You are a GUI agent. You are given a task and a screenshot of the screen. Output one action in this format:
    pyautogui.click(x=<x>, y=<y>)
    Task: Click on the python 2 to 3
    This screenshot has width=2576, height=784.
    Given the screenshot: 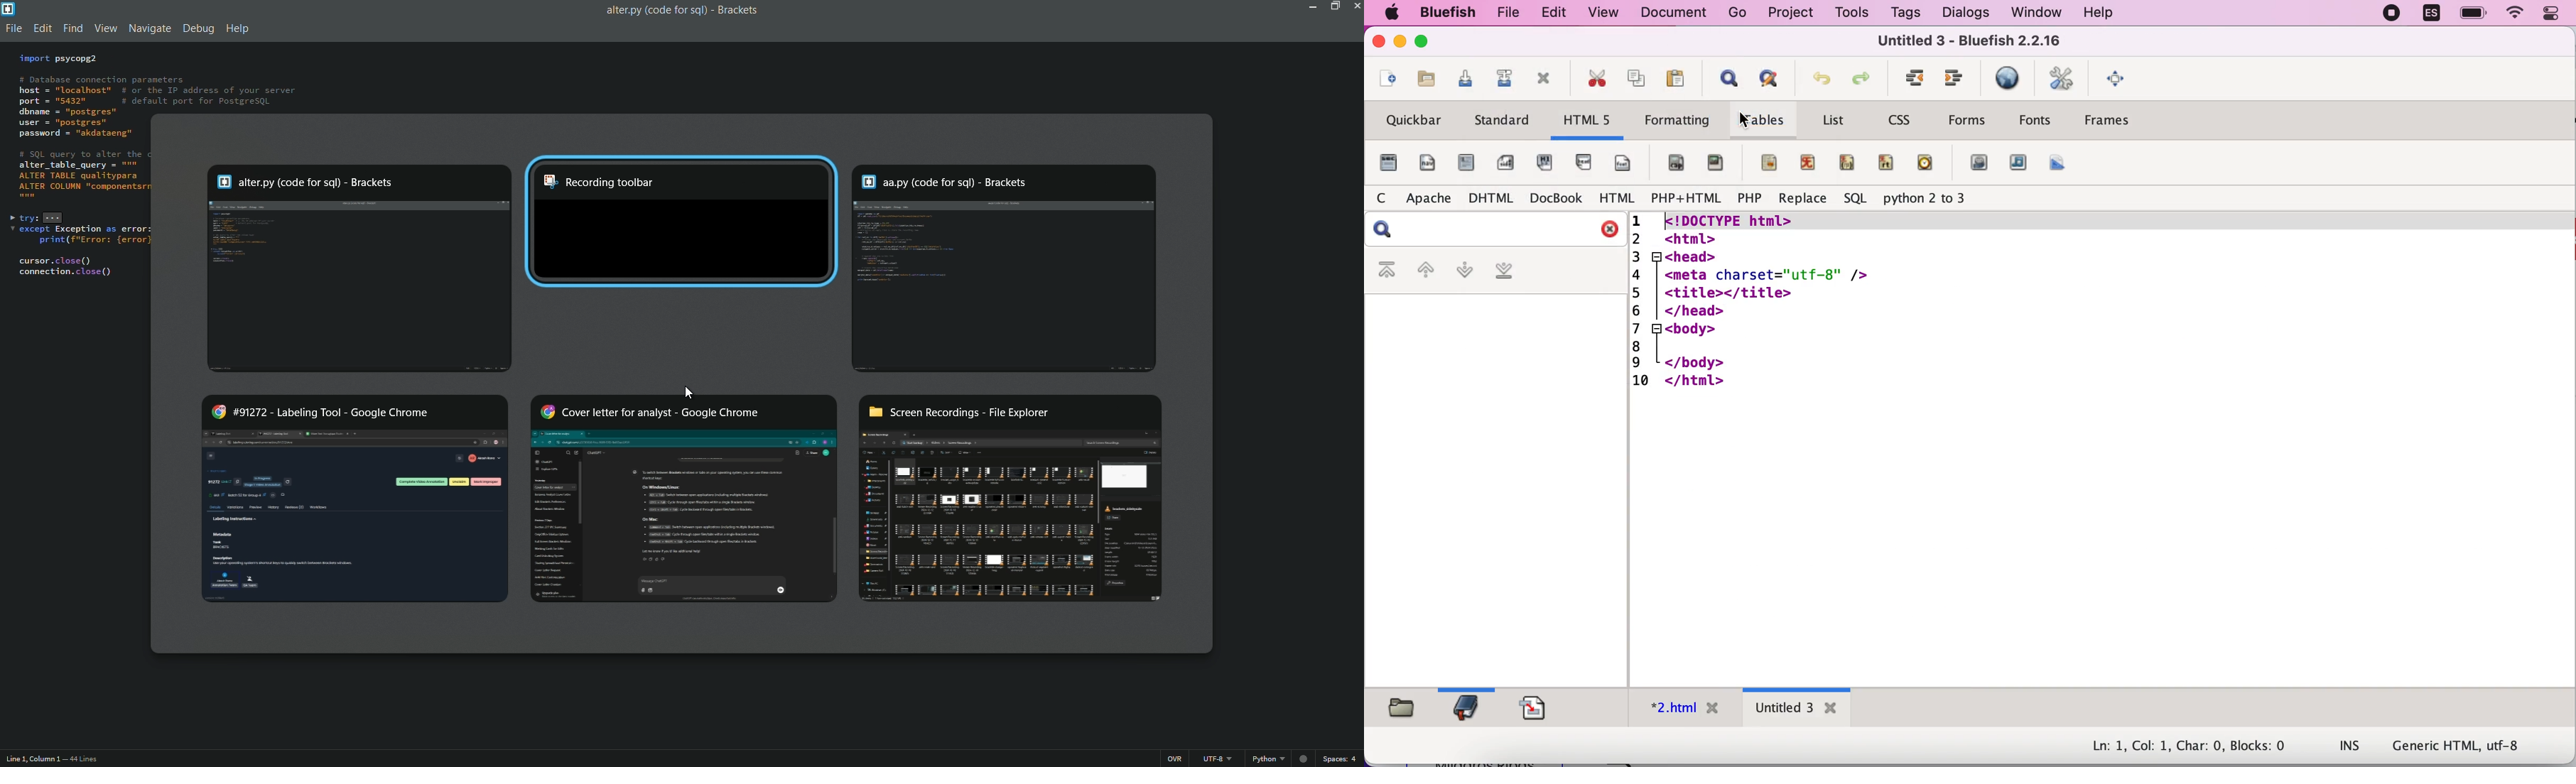 What is the action you would take?
    pyautogui.click(x=1937, y=199)
    